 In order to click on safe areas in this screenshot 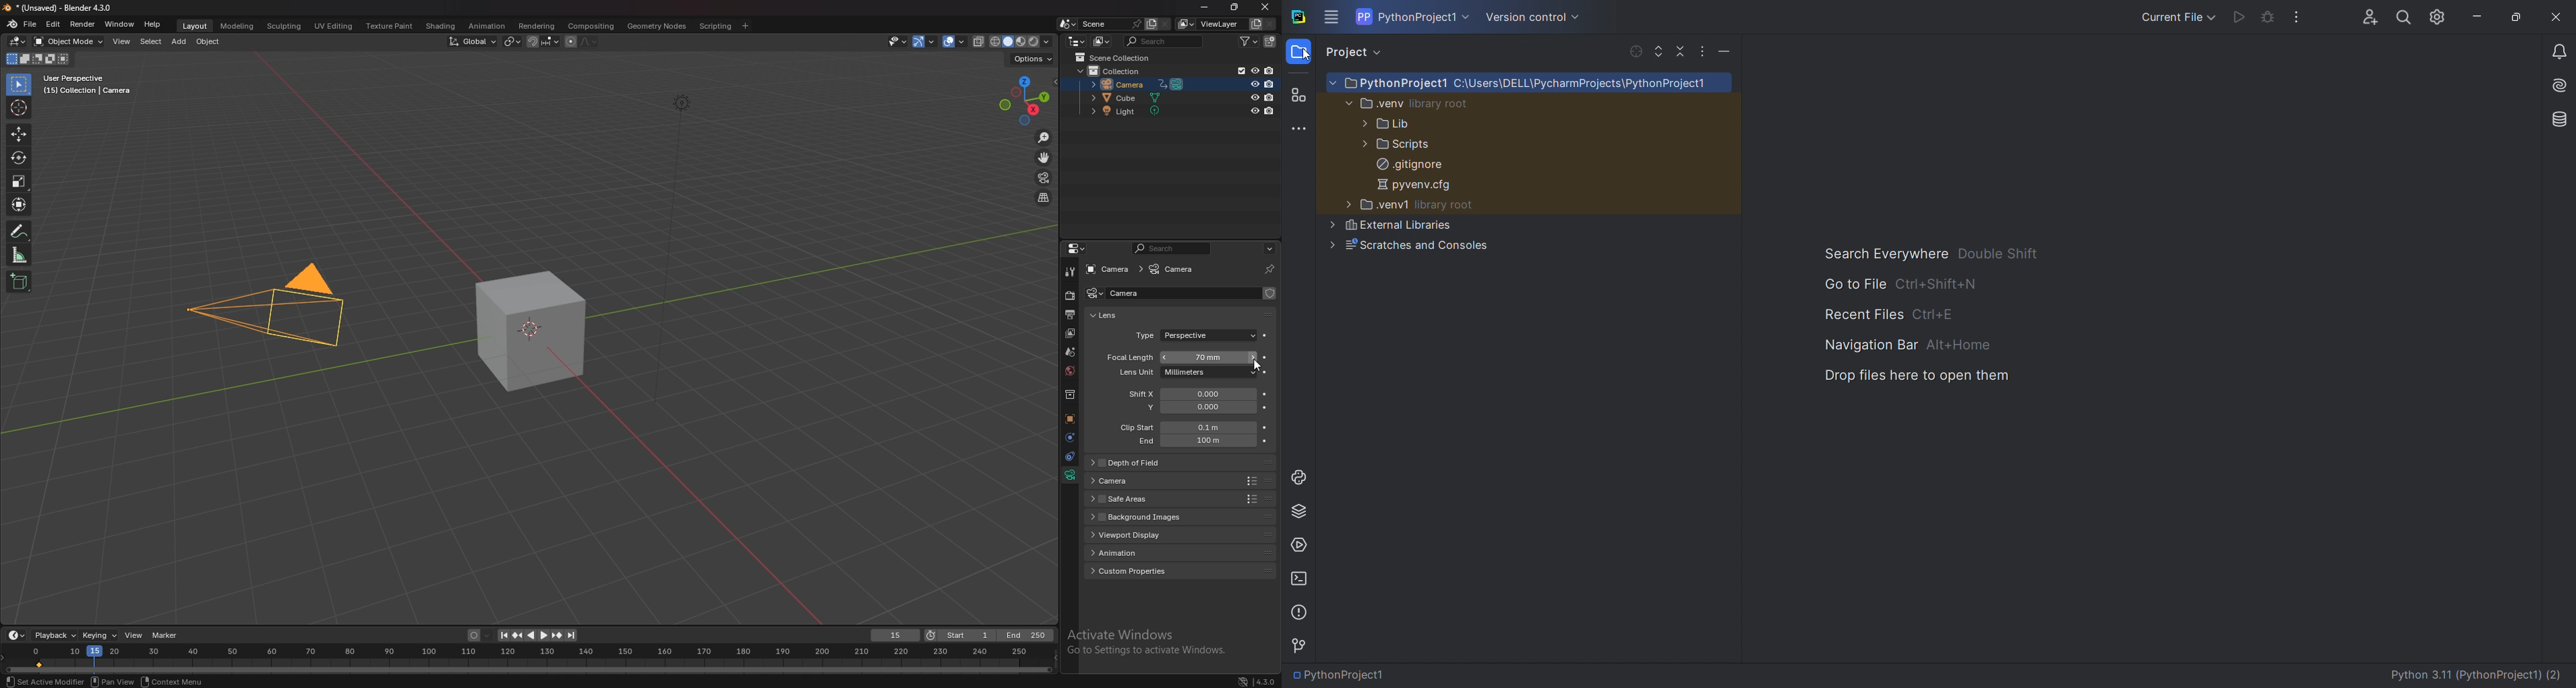, I will do `click(1146, 499)`.